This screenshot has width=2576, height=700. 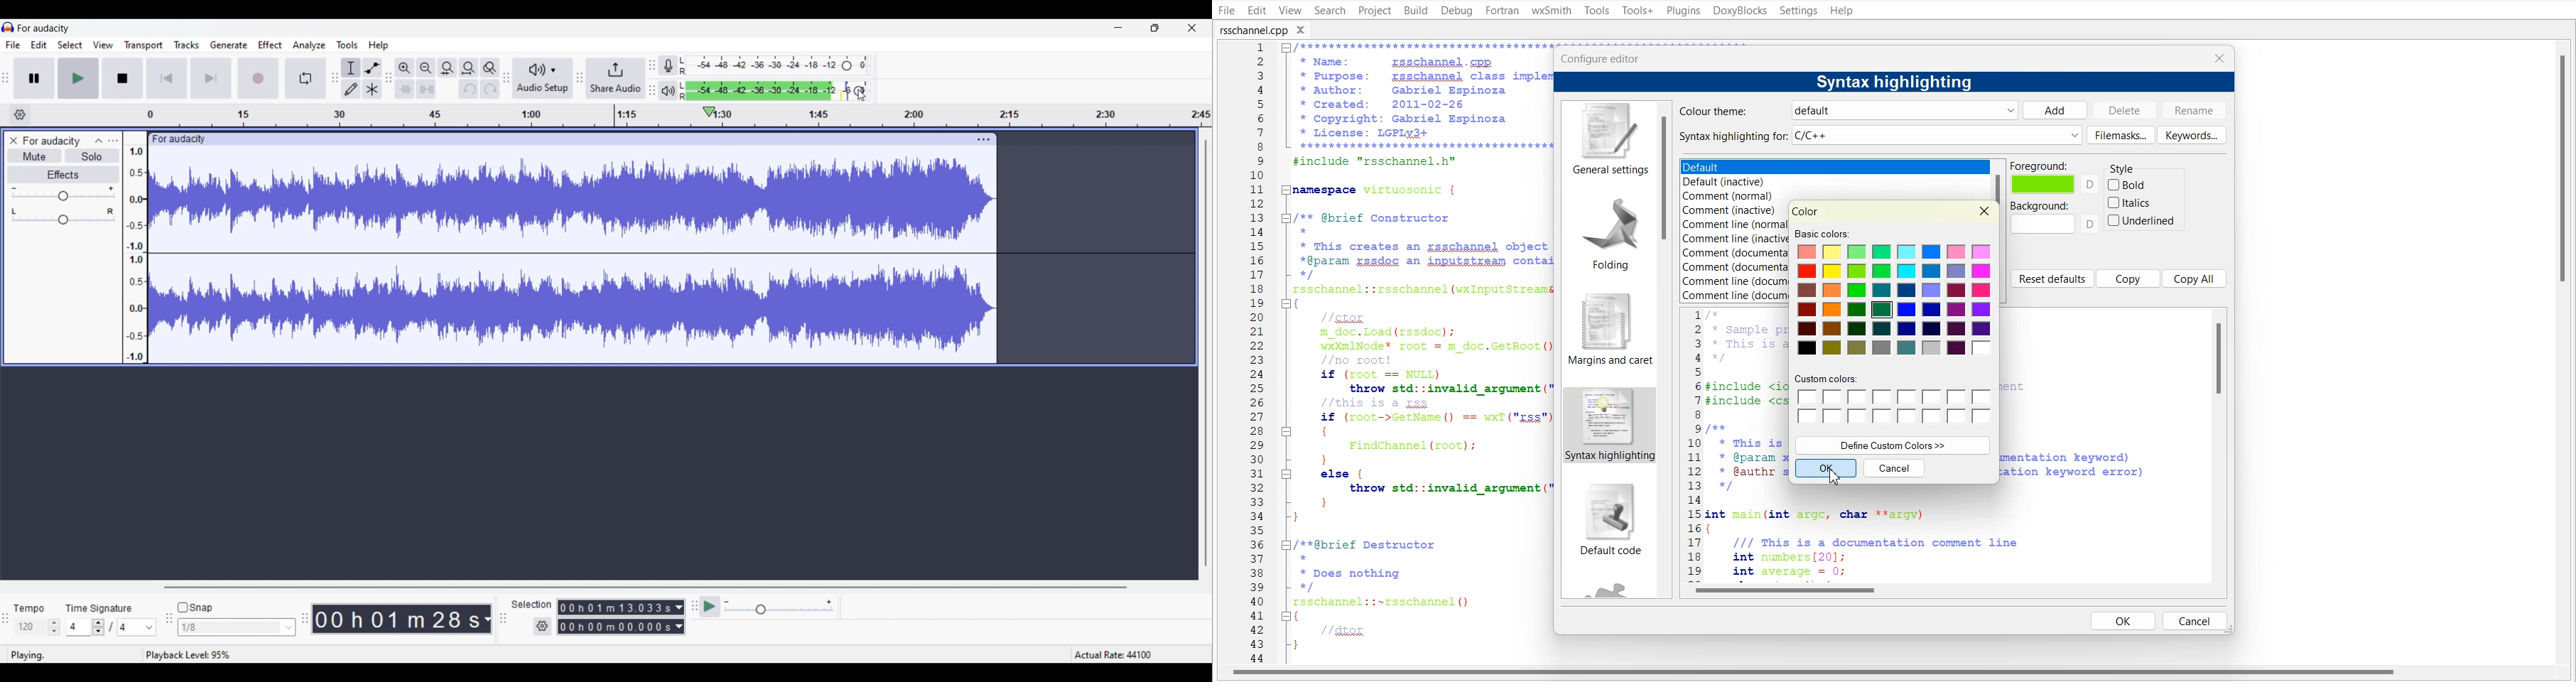 I want to click on Fortran, so click(x=1502, y=11).